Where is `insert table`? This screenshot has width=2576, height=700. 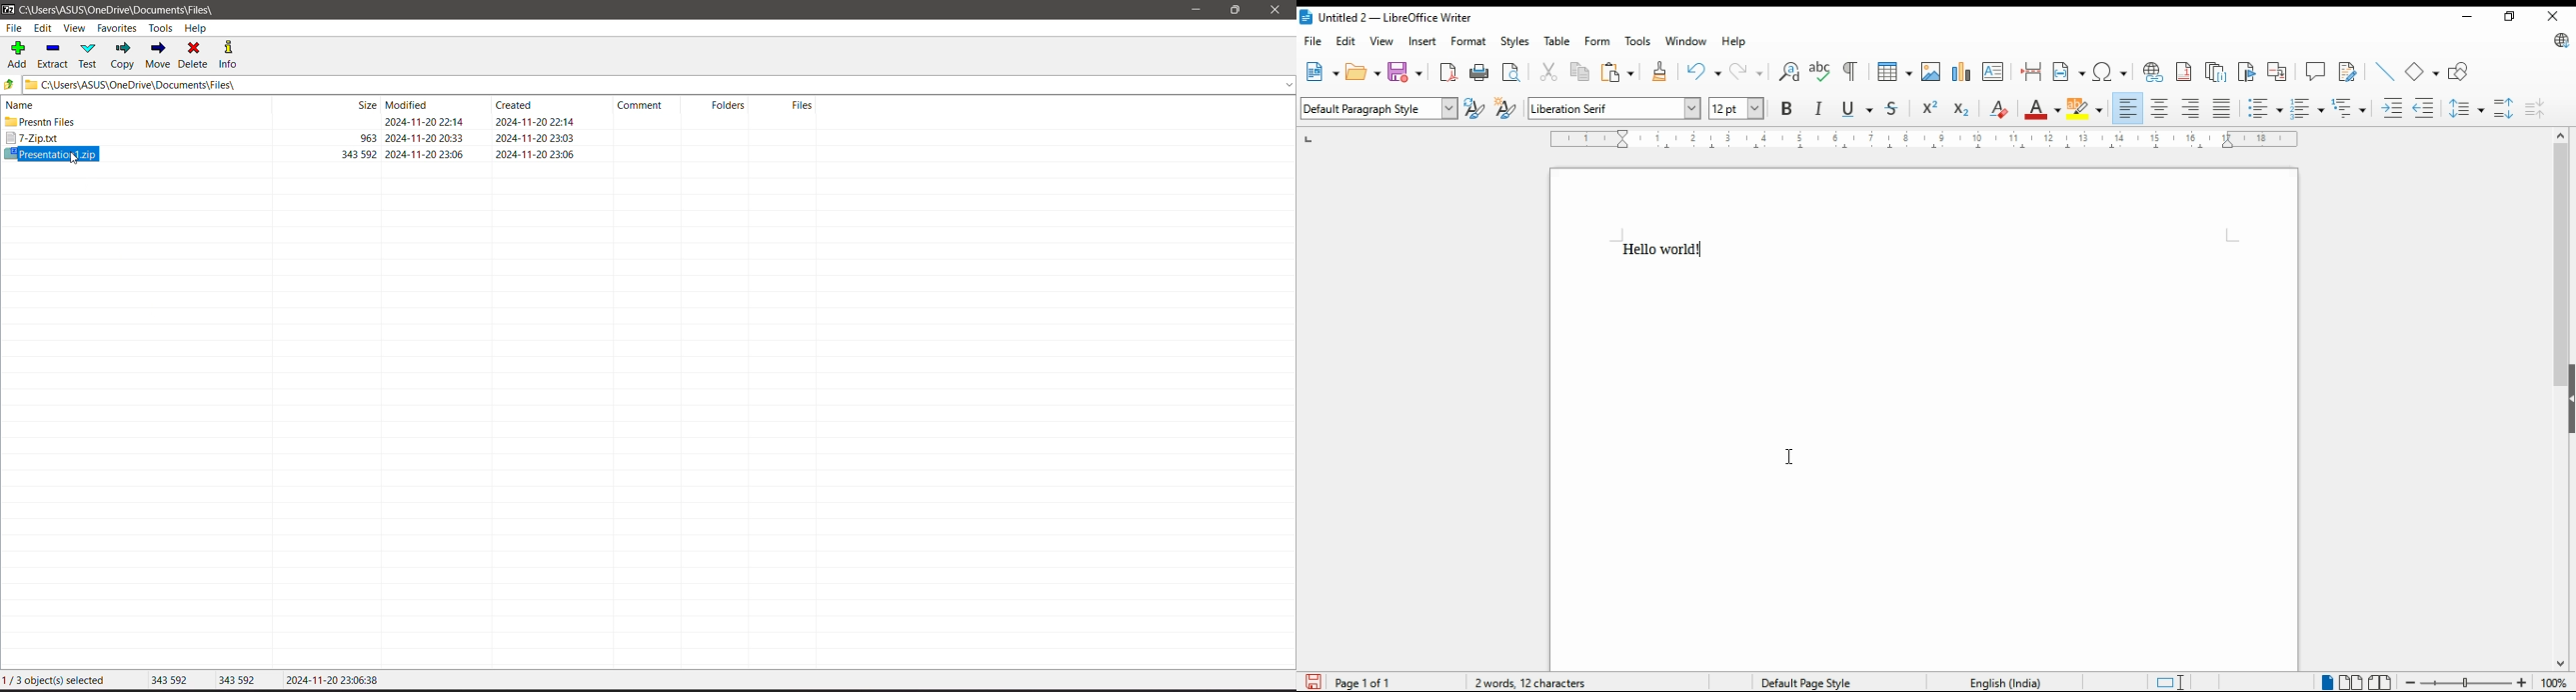 insert table is located at coordinates (1894, 73).